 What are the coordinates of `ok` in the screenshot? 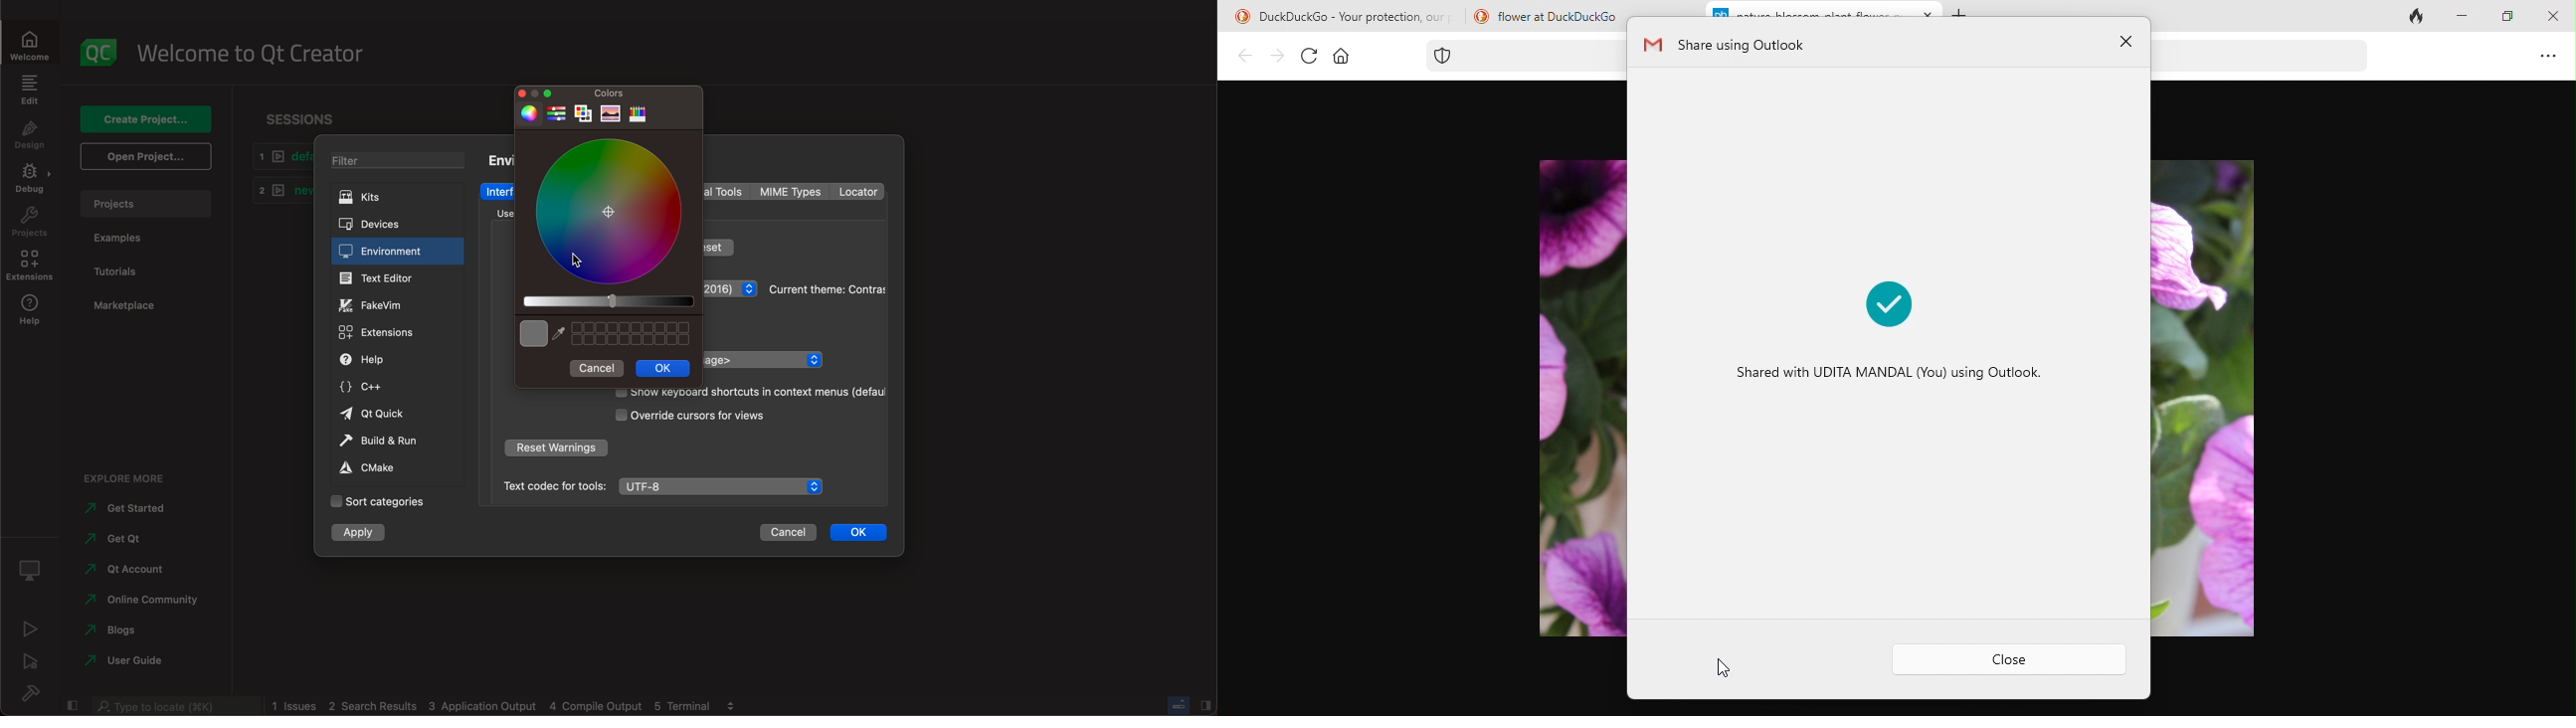 It's located at (663, 369).